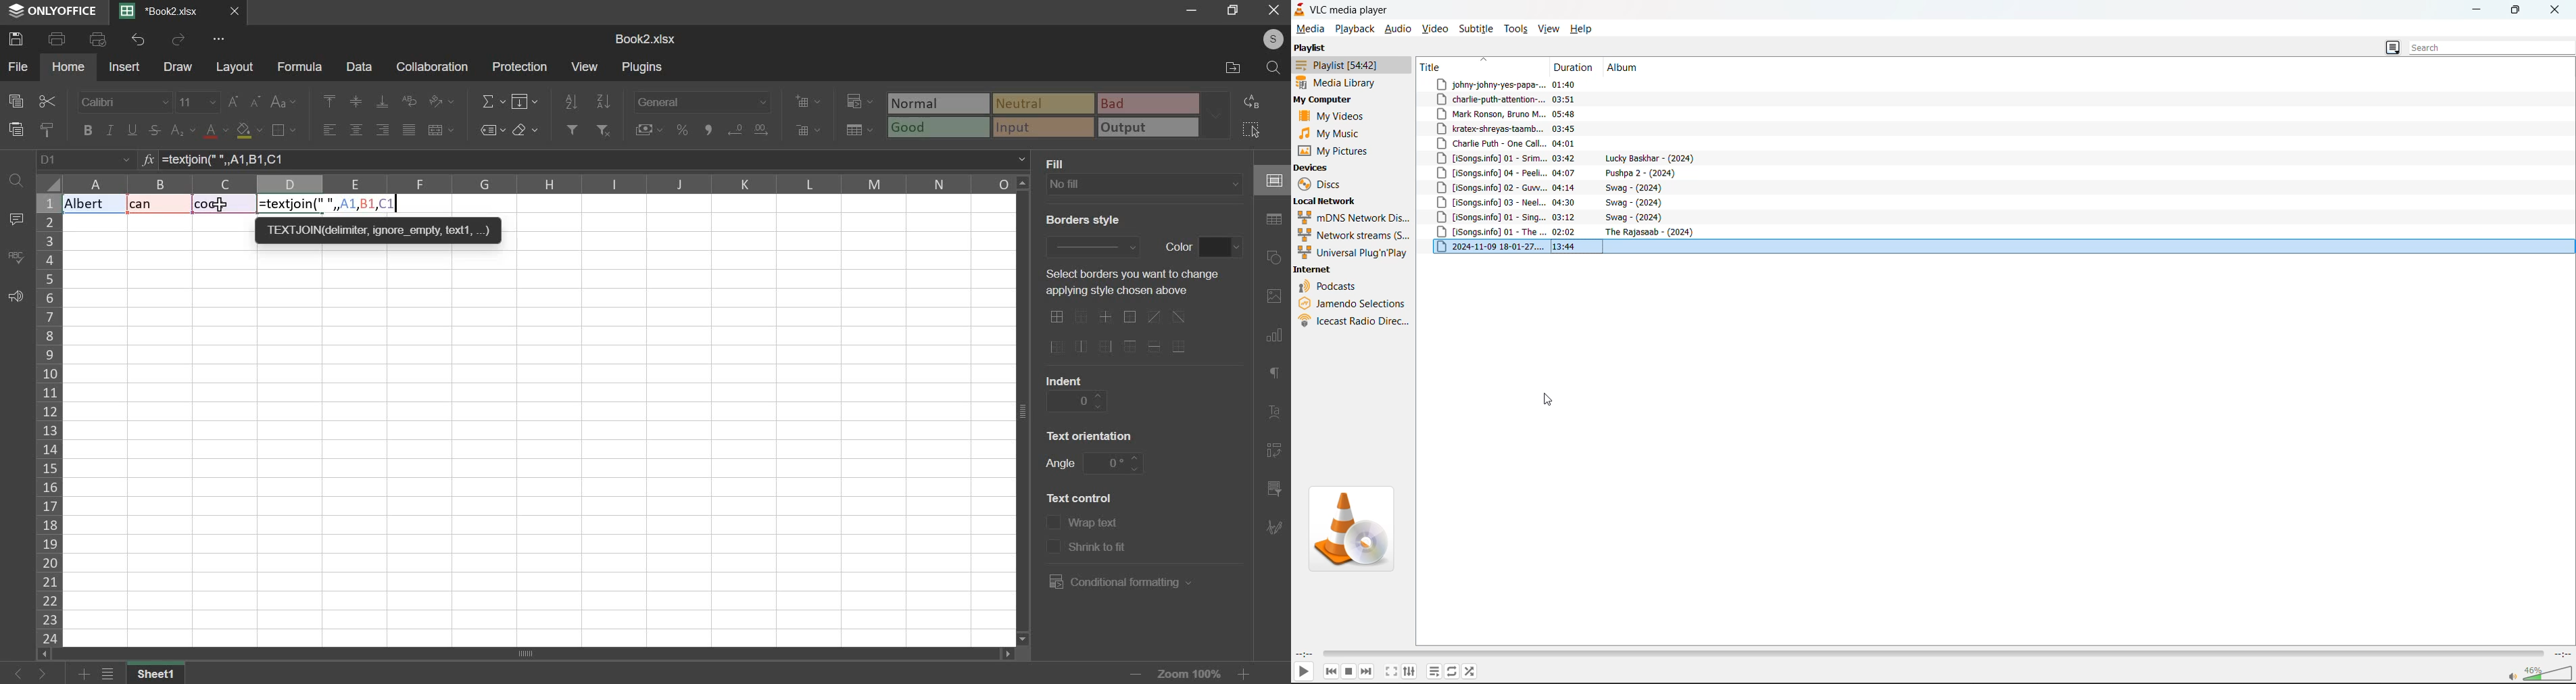 The height and width of the screenshot is (700, 2576). Describe the element at coordinates (1327, 133) in the screenshot. I see `music` at that location.